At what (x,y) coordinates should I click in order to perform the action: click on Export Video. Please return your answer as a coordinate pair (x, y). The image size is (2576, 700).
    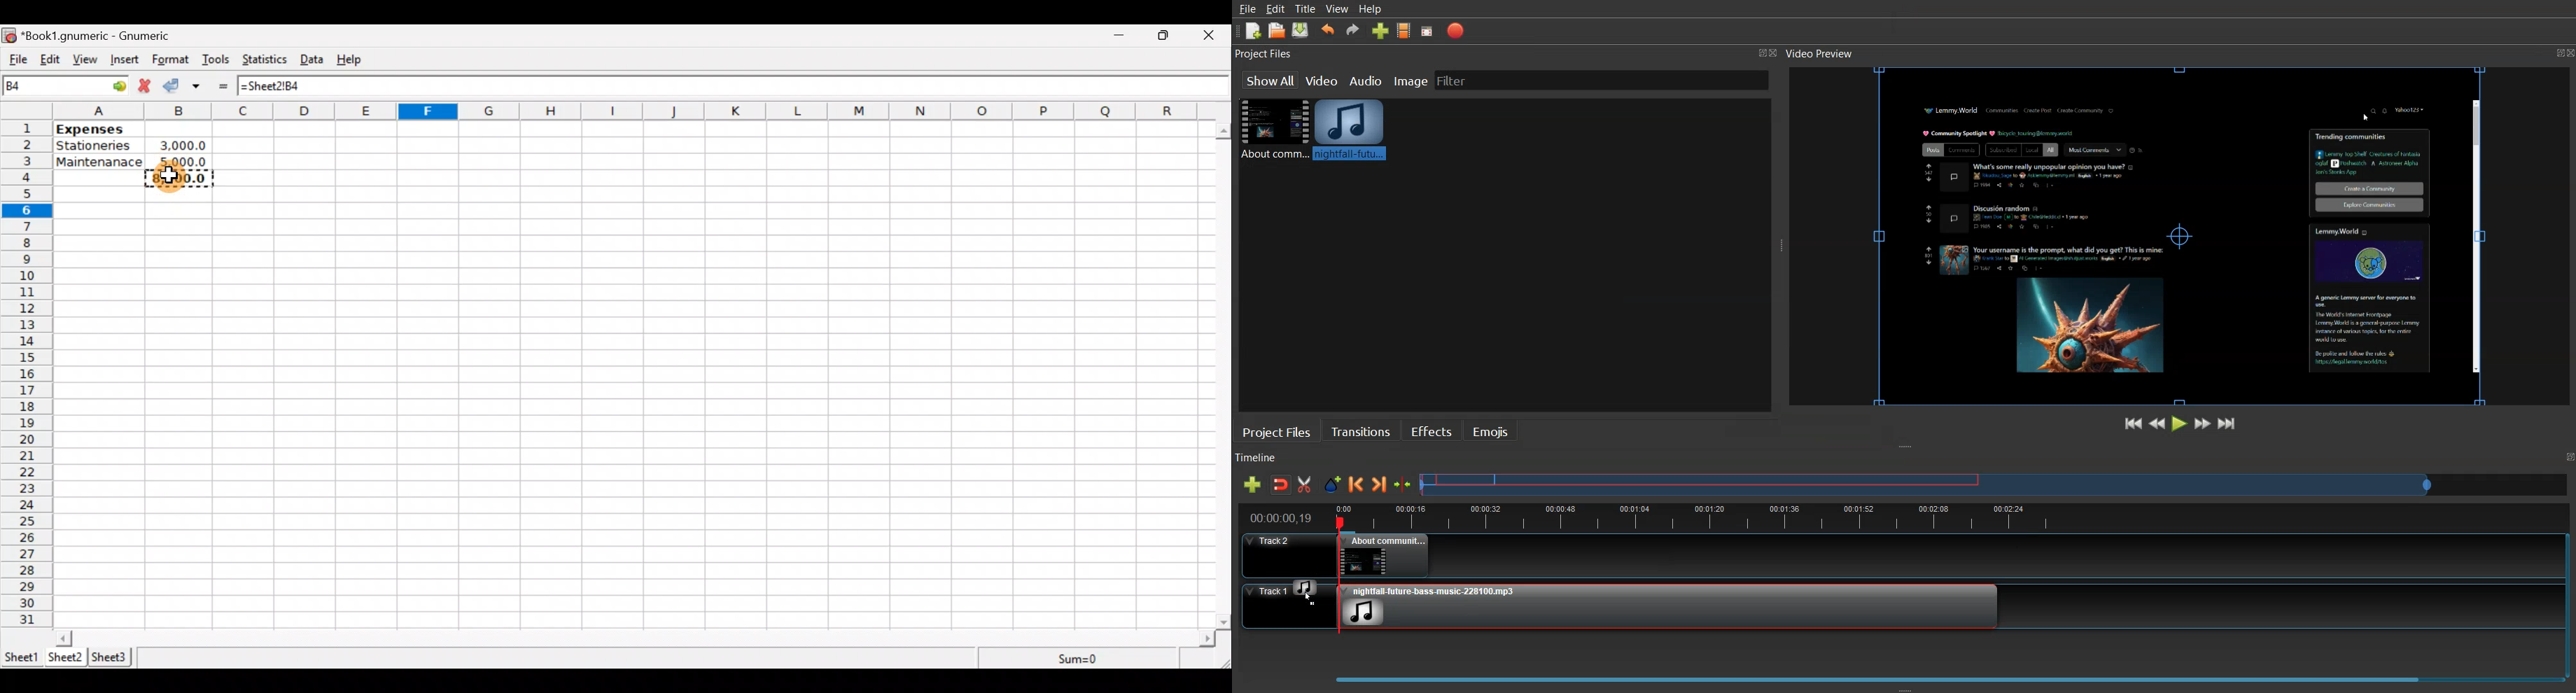
    Looking at the image, I should click on (1455, 31).